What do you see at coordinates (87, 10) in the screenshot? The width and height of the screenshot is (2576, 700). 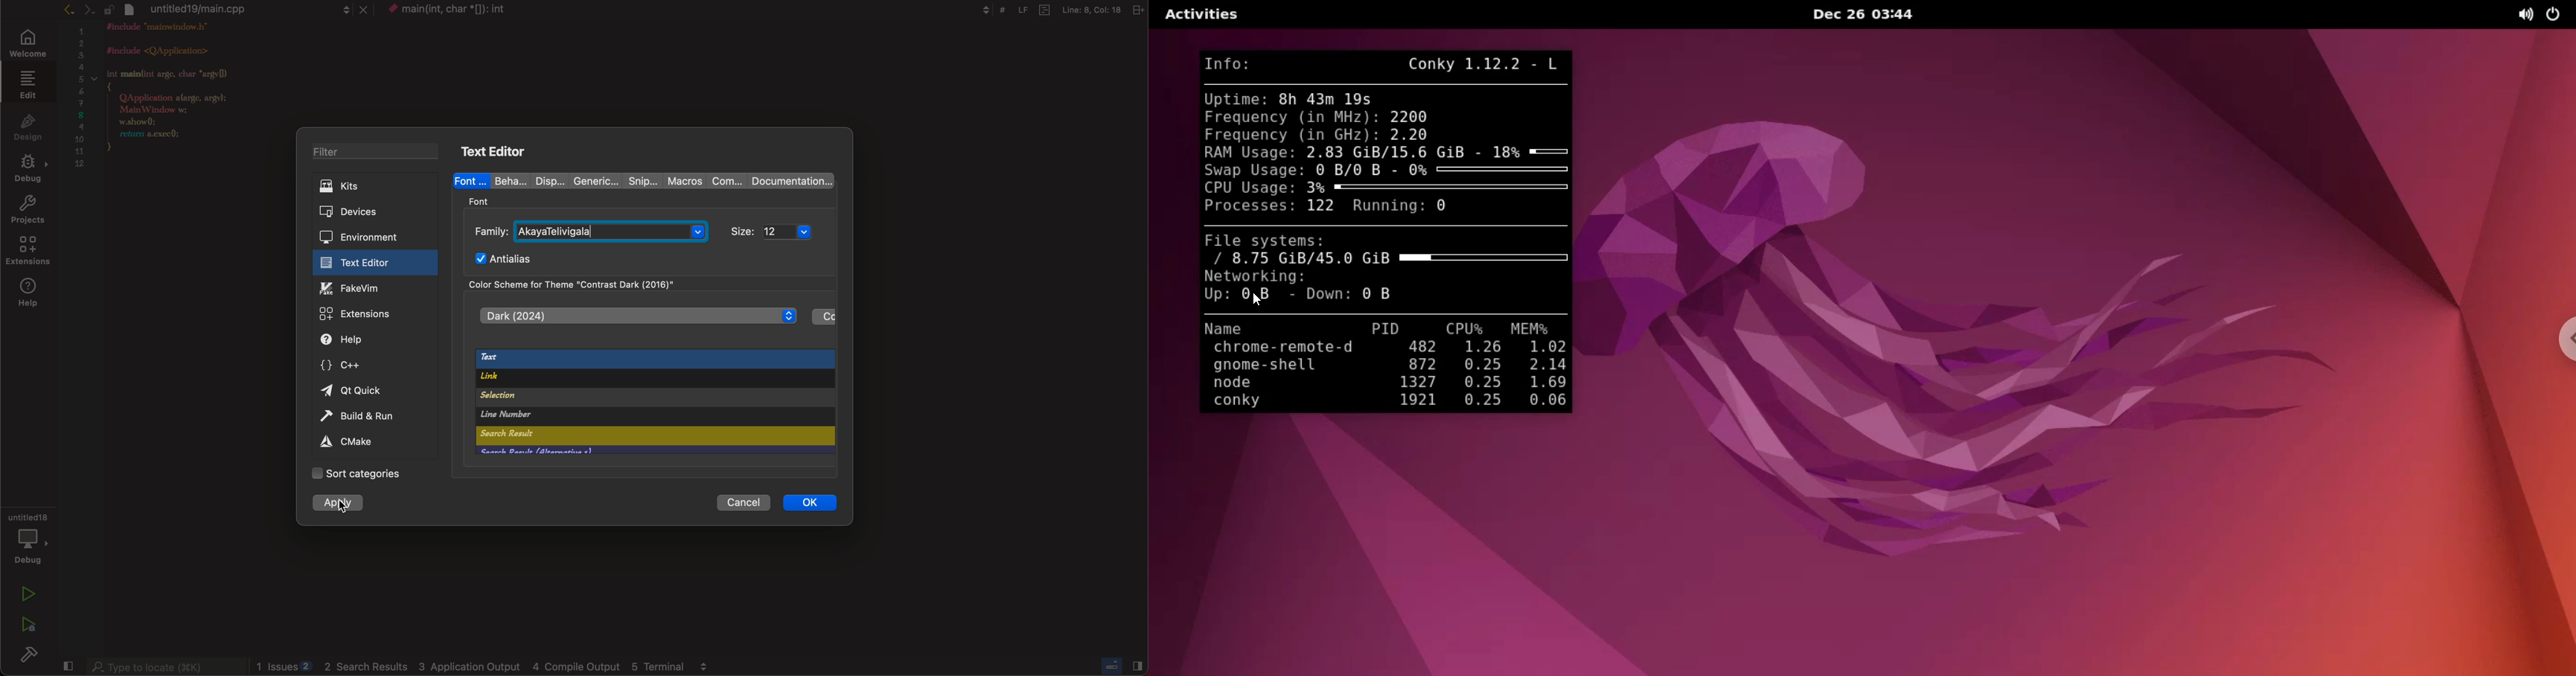 I see `arrows` at bounding box center [87, 10].